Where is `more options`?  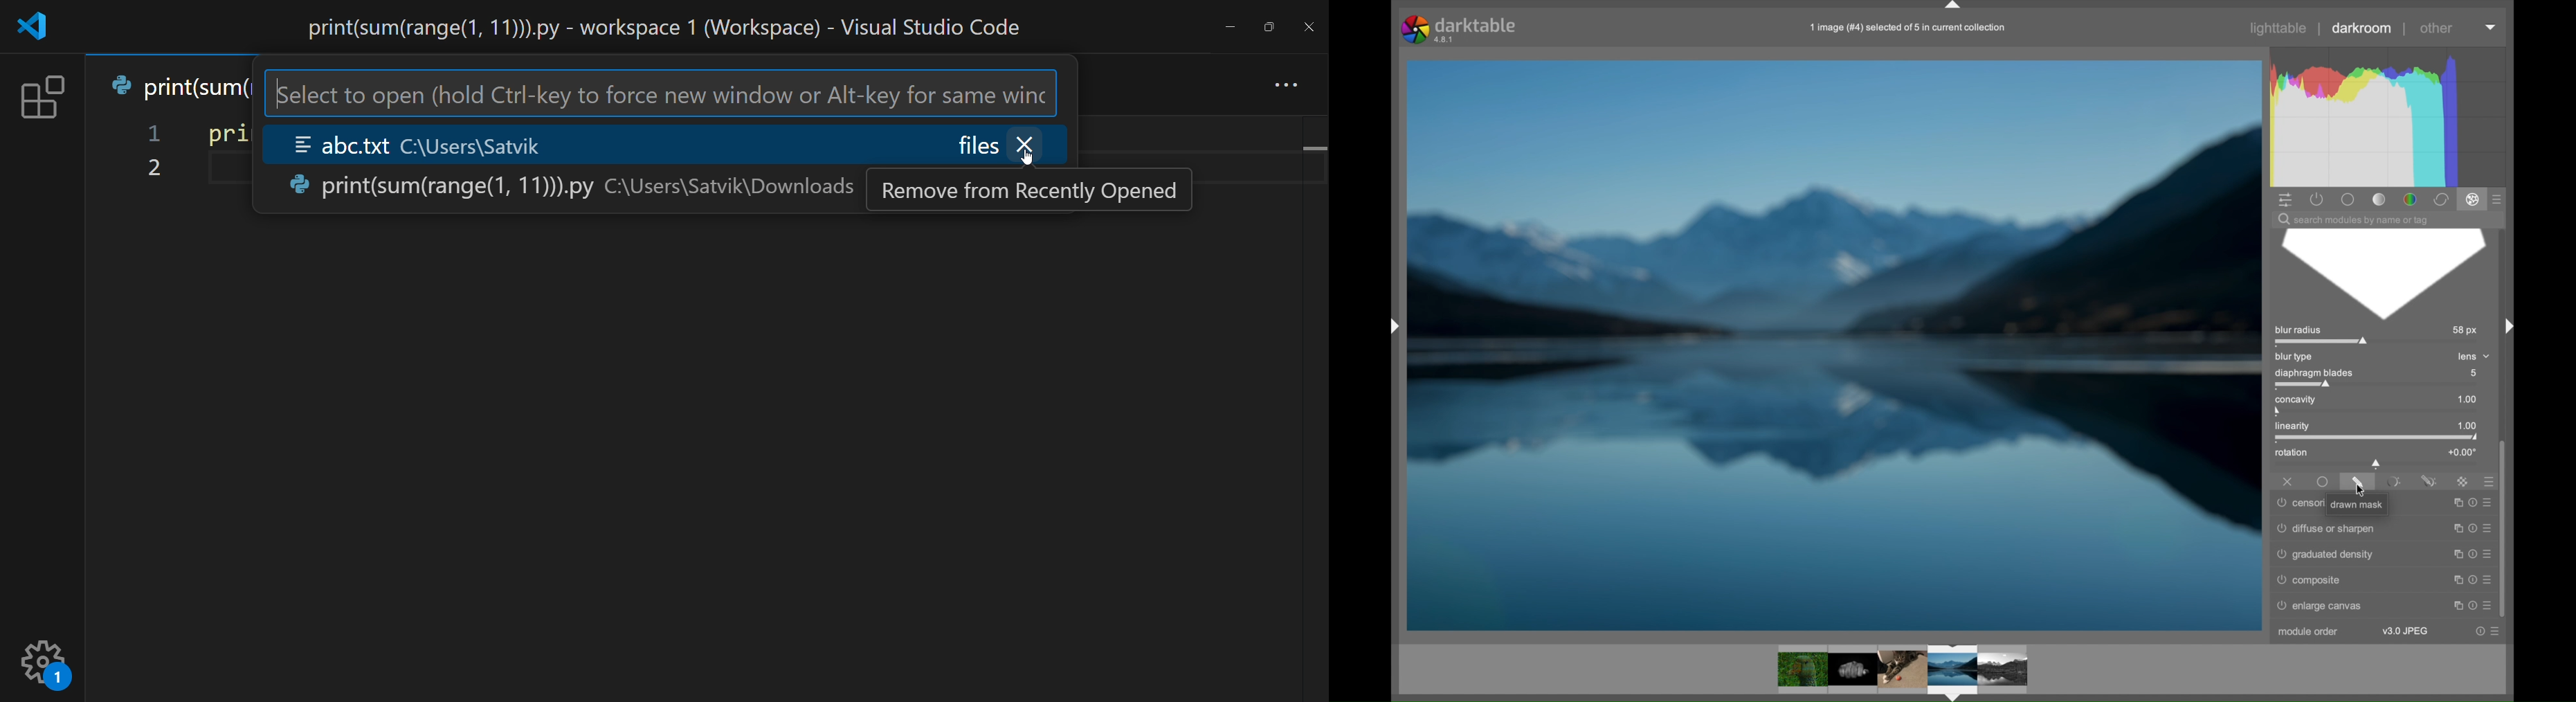
more options is located at coordinates (2497, 631).